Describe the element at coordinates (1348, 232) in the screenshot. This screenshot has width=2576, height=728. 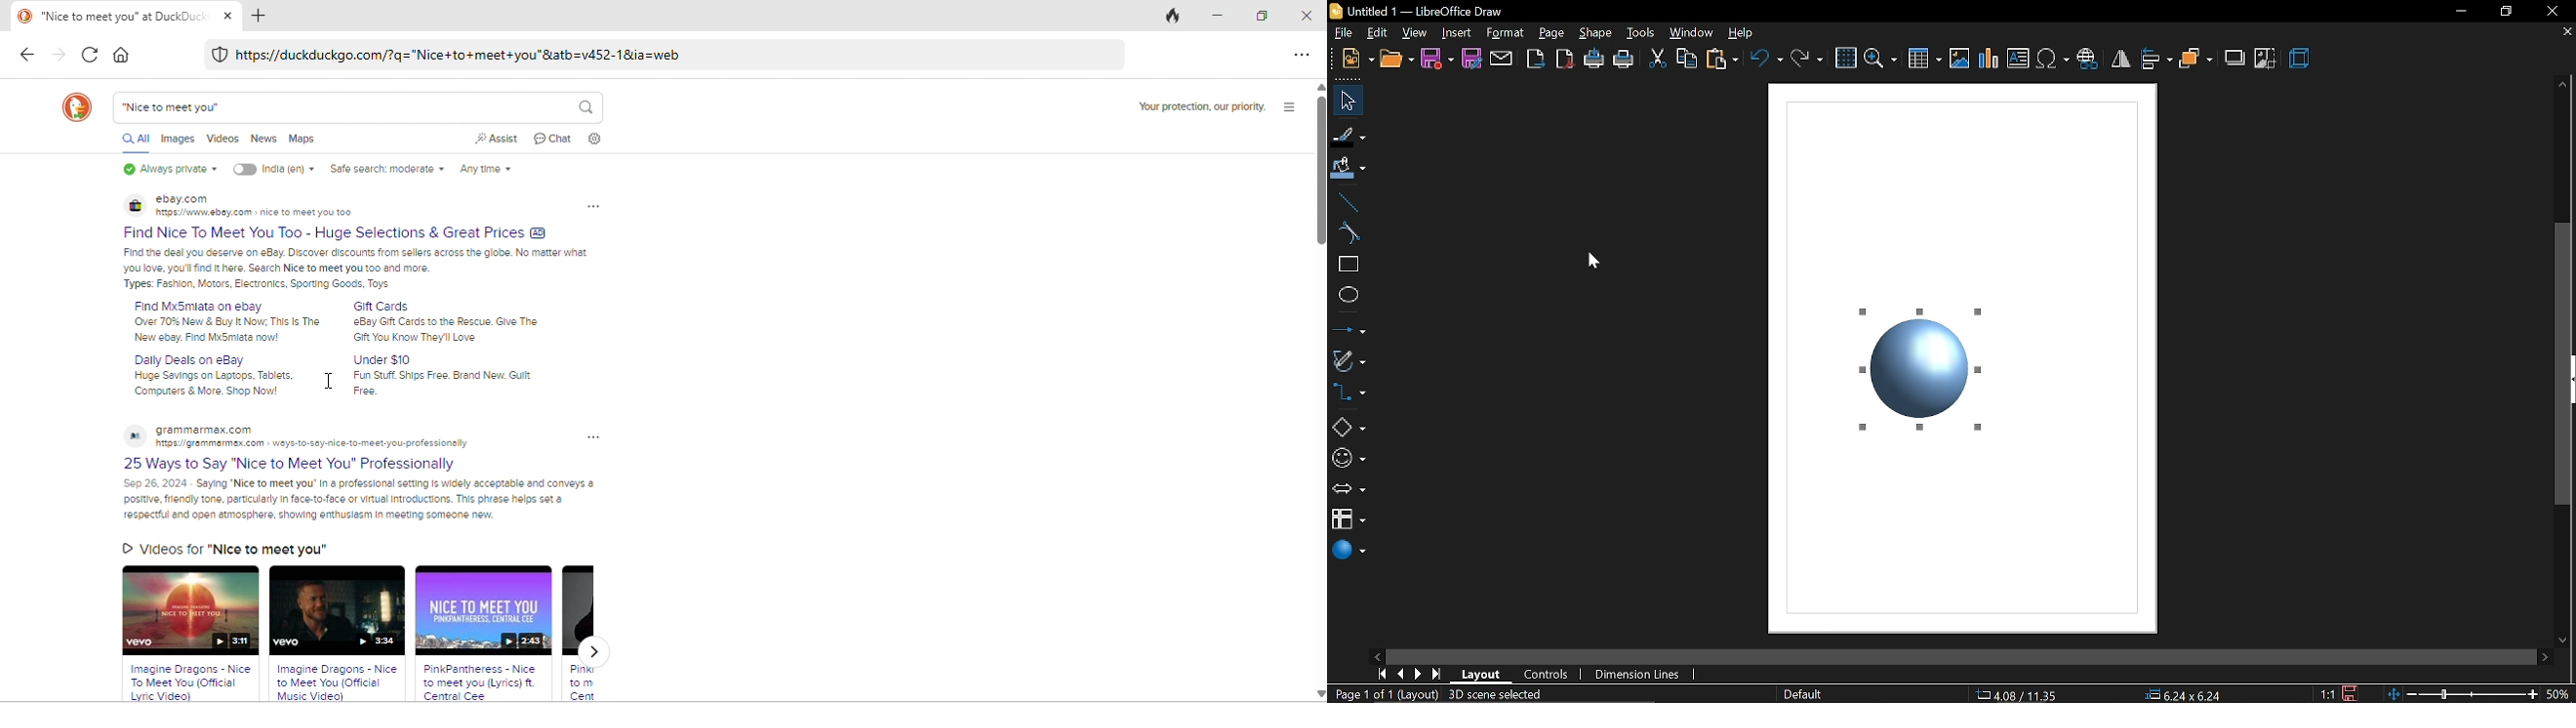
I see `curve` at that location.